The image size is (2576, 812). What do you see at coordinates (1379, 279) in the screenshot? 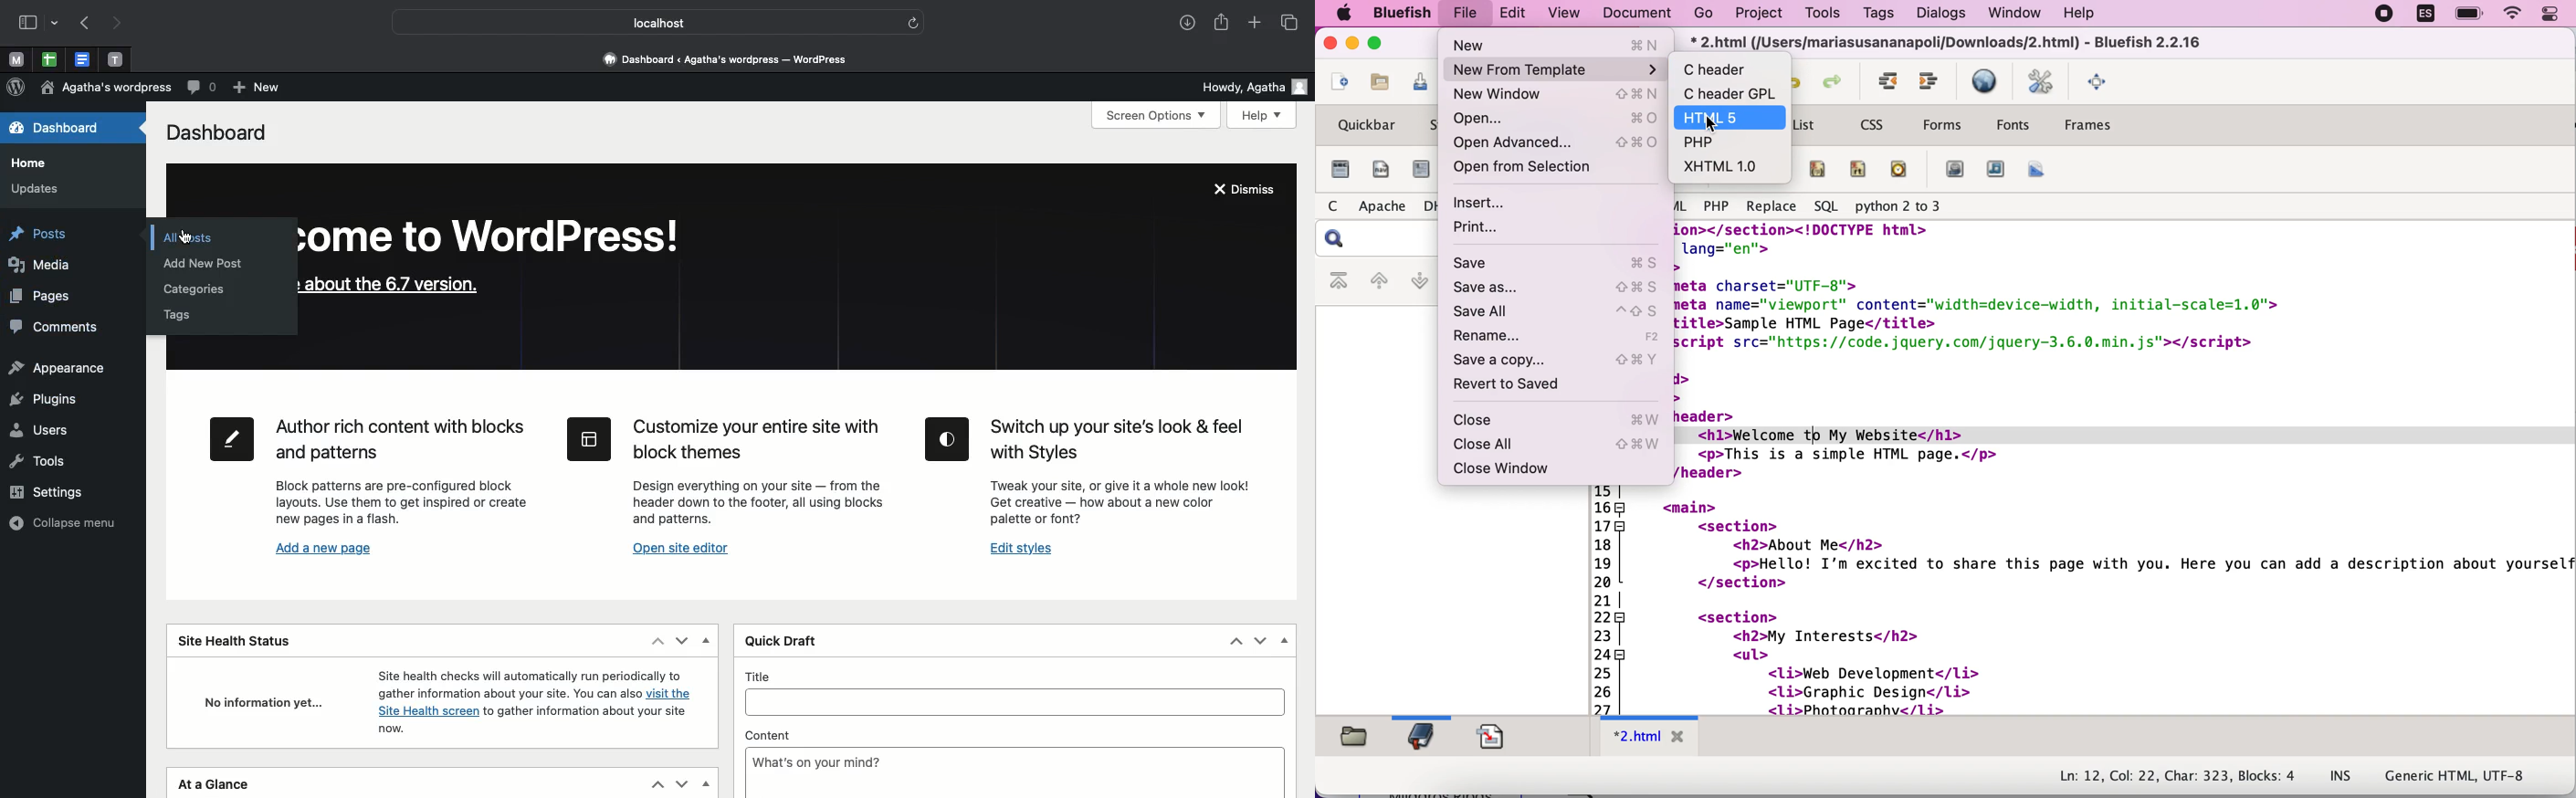
I see `previous bookmark` at bounding box center [1379, 279].